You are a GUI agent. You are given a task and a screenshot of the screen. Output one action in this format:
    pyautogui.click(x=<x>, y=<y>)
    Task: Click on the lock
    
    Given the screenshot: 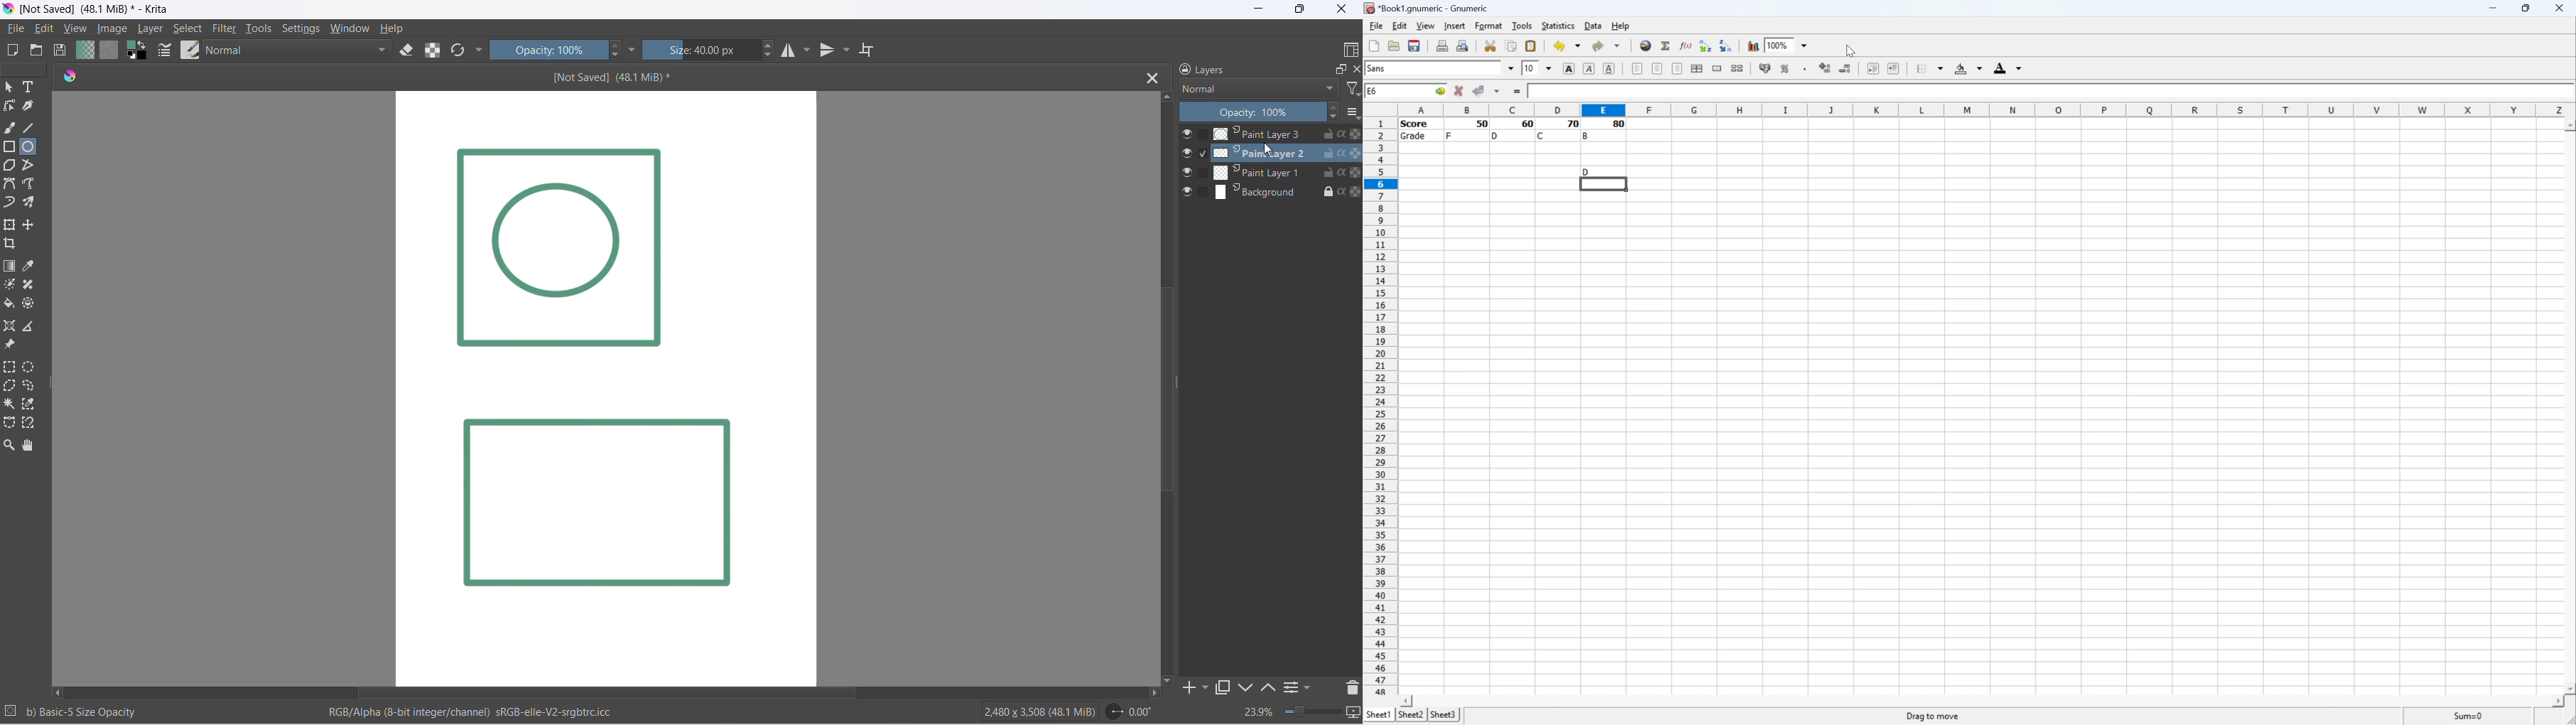 What is the action you would take?
    pyautogui.click(x=1326, y=190)
    